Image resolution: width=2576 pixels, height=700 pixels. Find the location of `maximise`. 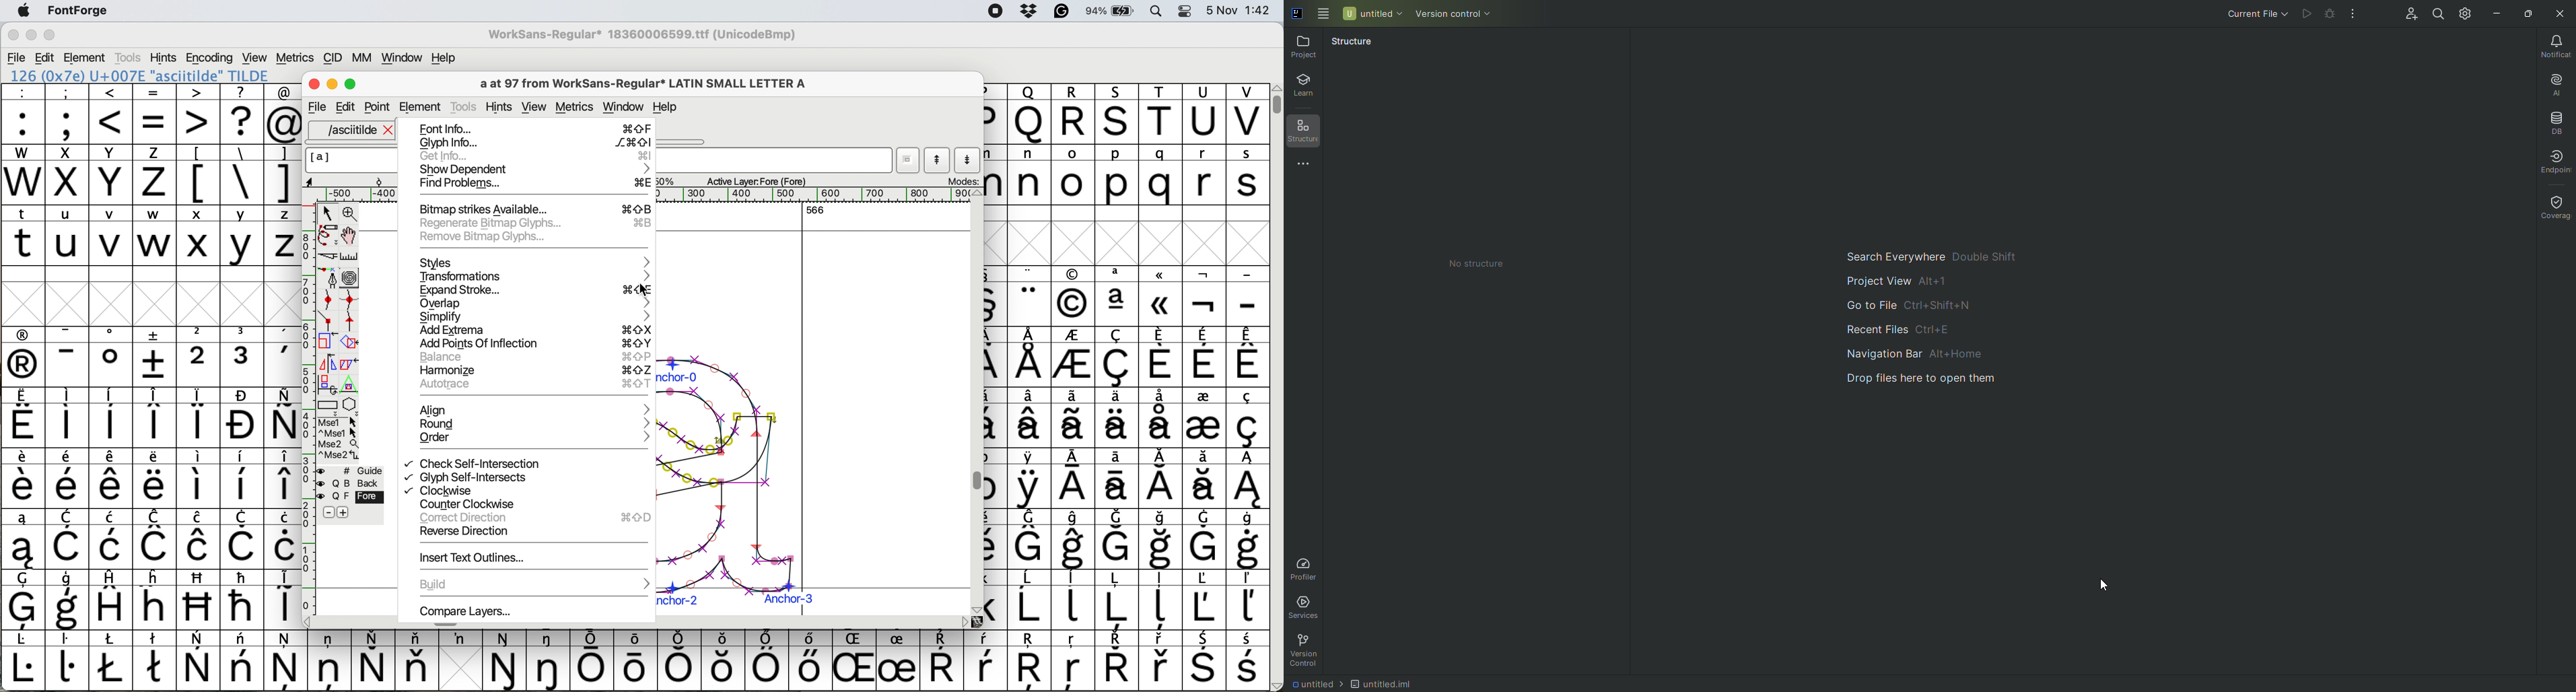

maximise is located at coordinates (50, 38).